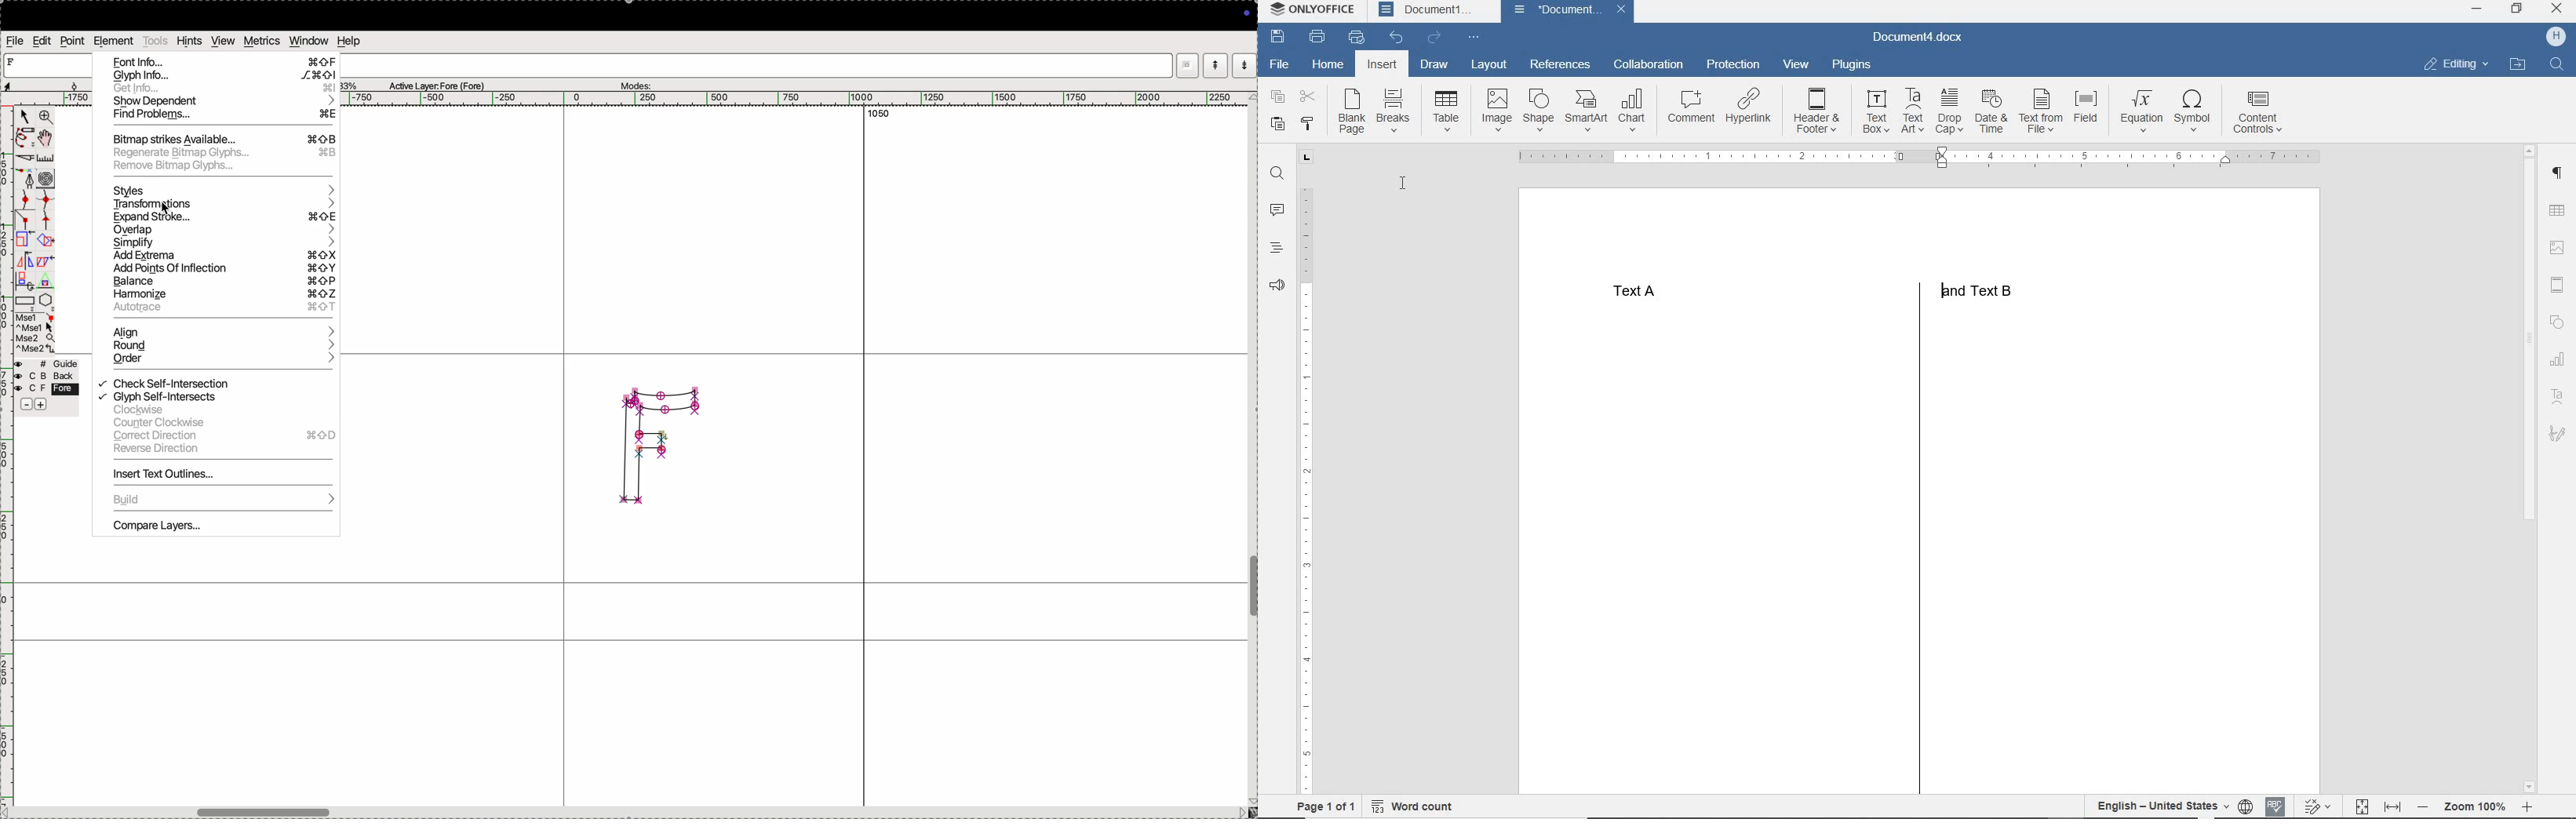 The height and width of the screenshot is (840, 2576). Describe the element at coordinates (72, 42) in the screenshot. I see `point` at that location.